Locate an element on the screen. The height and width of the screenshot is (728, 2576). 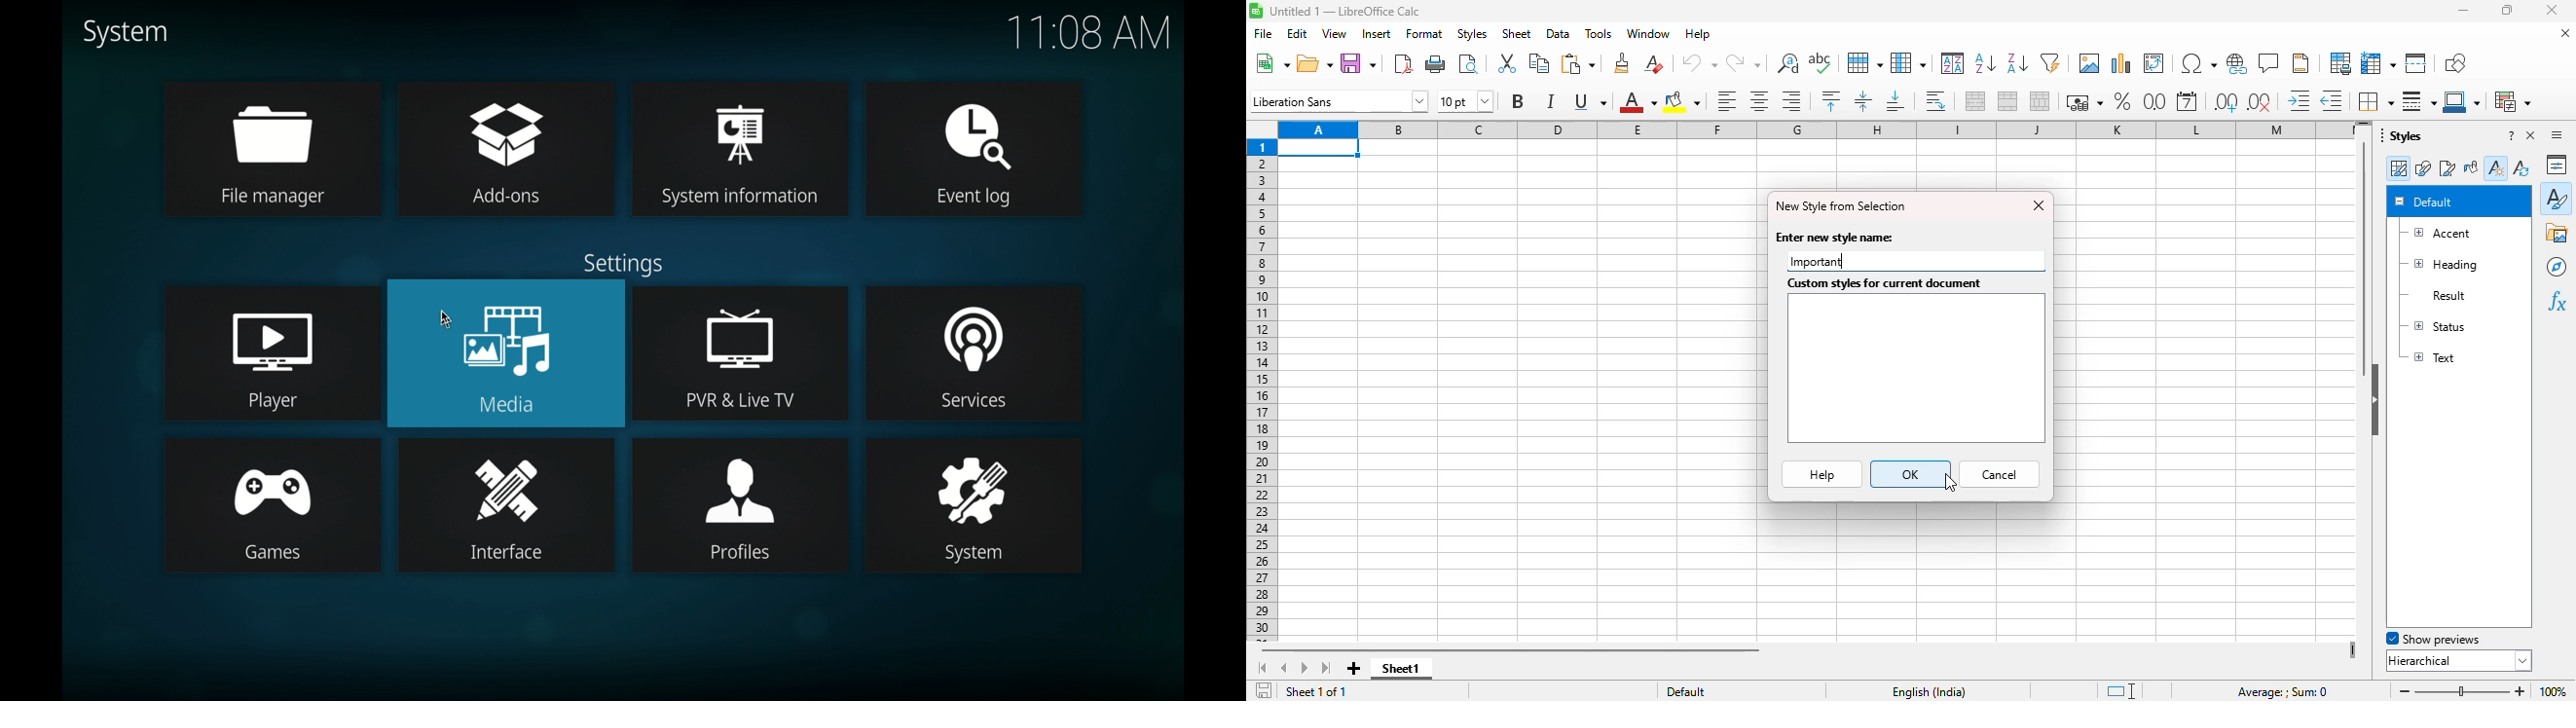
unmerge cells is located at coordinates (2040, 101).